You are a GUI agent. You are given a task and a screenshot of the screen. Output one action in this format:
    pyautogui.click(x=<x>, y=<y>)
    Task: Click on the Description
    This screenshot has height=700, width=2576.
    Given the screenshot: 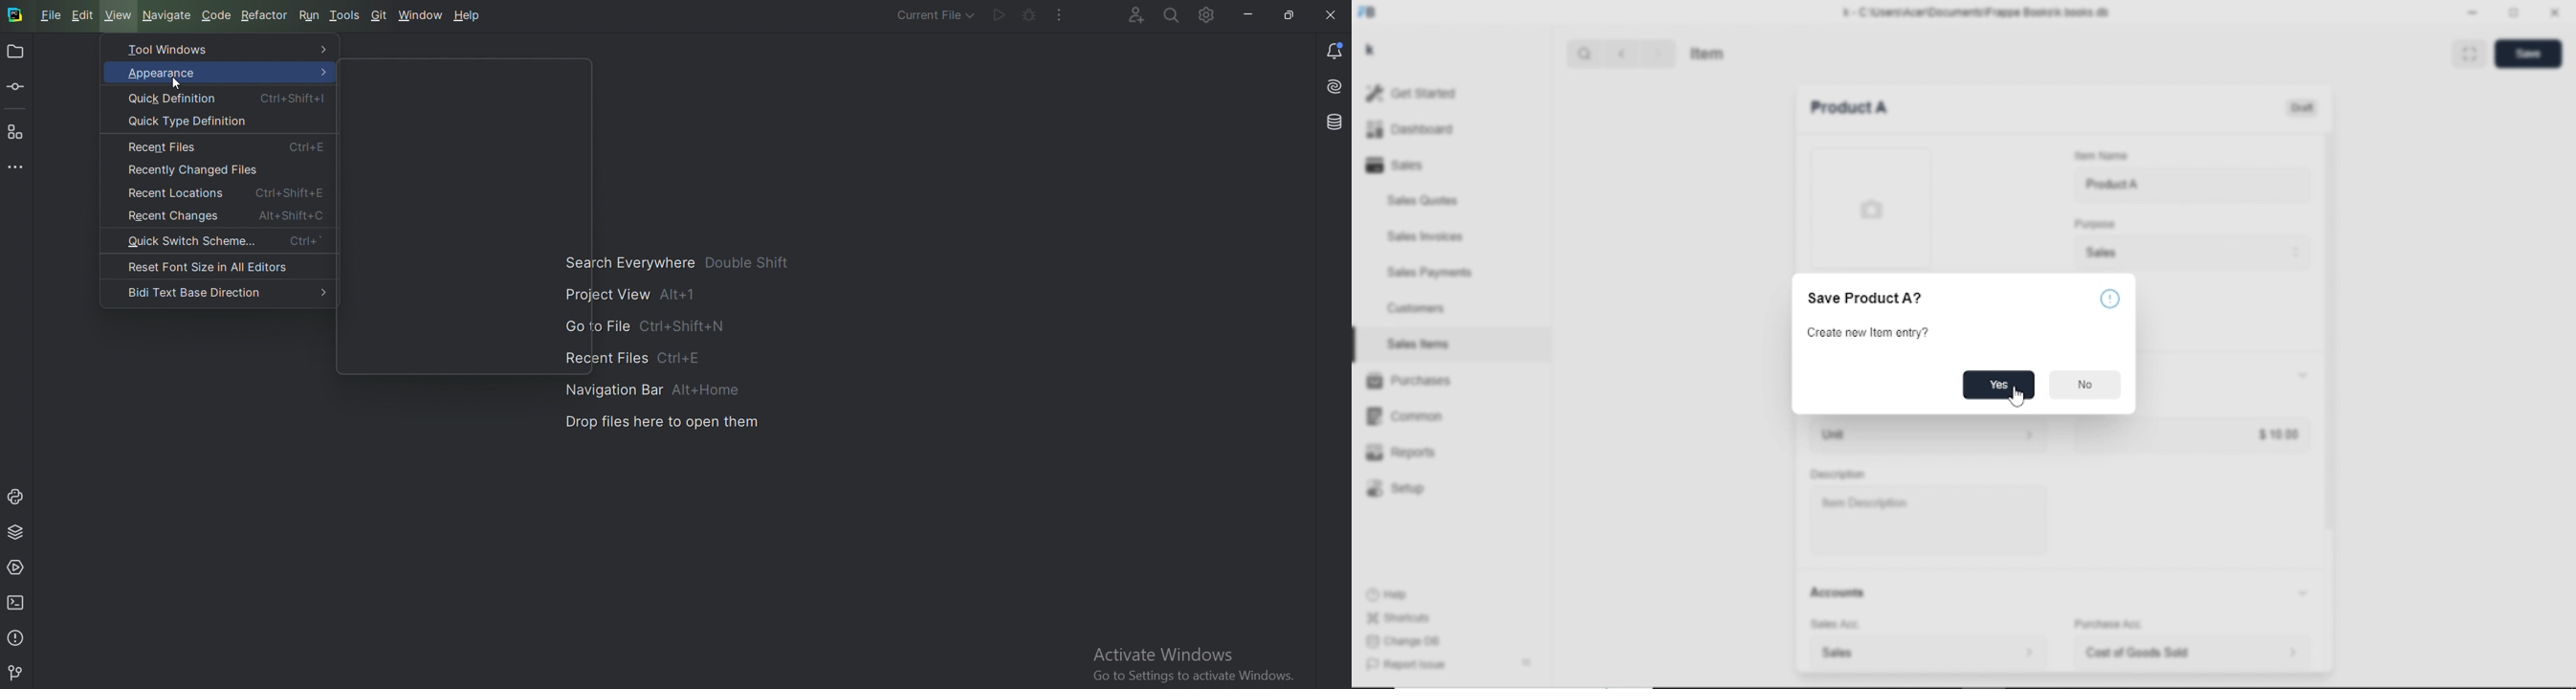 What is the action you would take?
    pyautogui.click(x=1838, y=475)
    